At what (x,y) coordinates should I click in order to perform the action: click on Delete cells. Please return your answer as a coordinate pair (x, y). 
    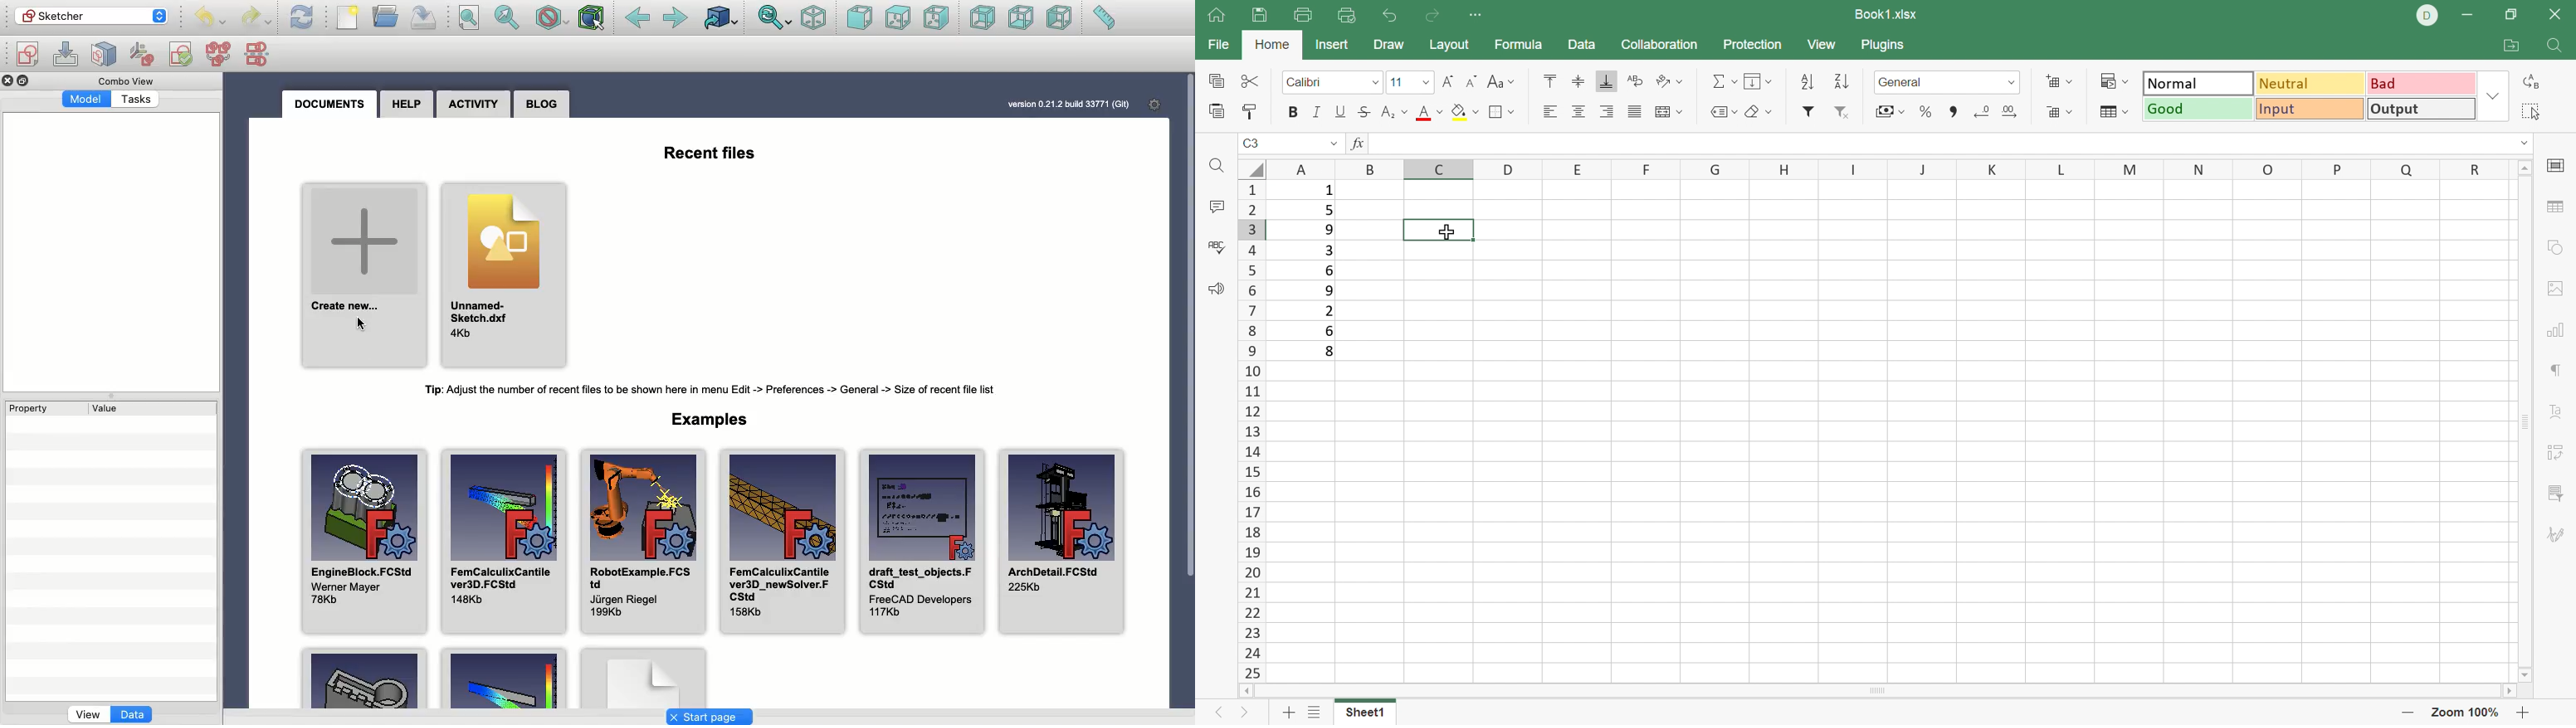
    Looking at the image, I should click on (2060, 112).